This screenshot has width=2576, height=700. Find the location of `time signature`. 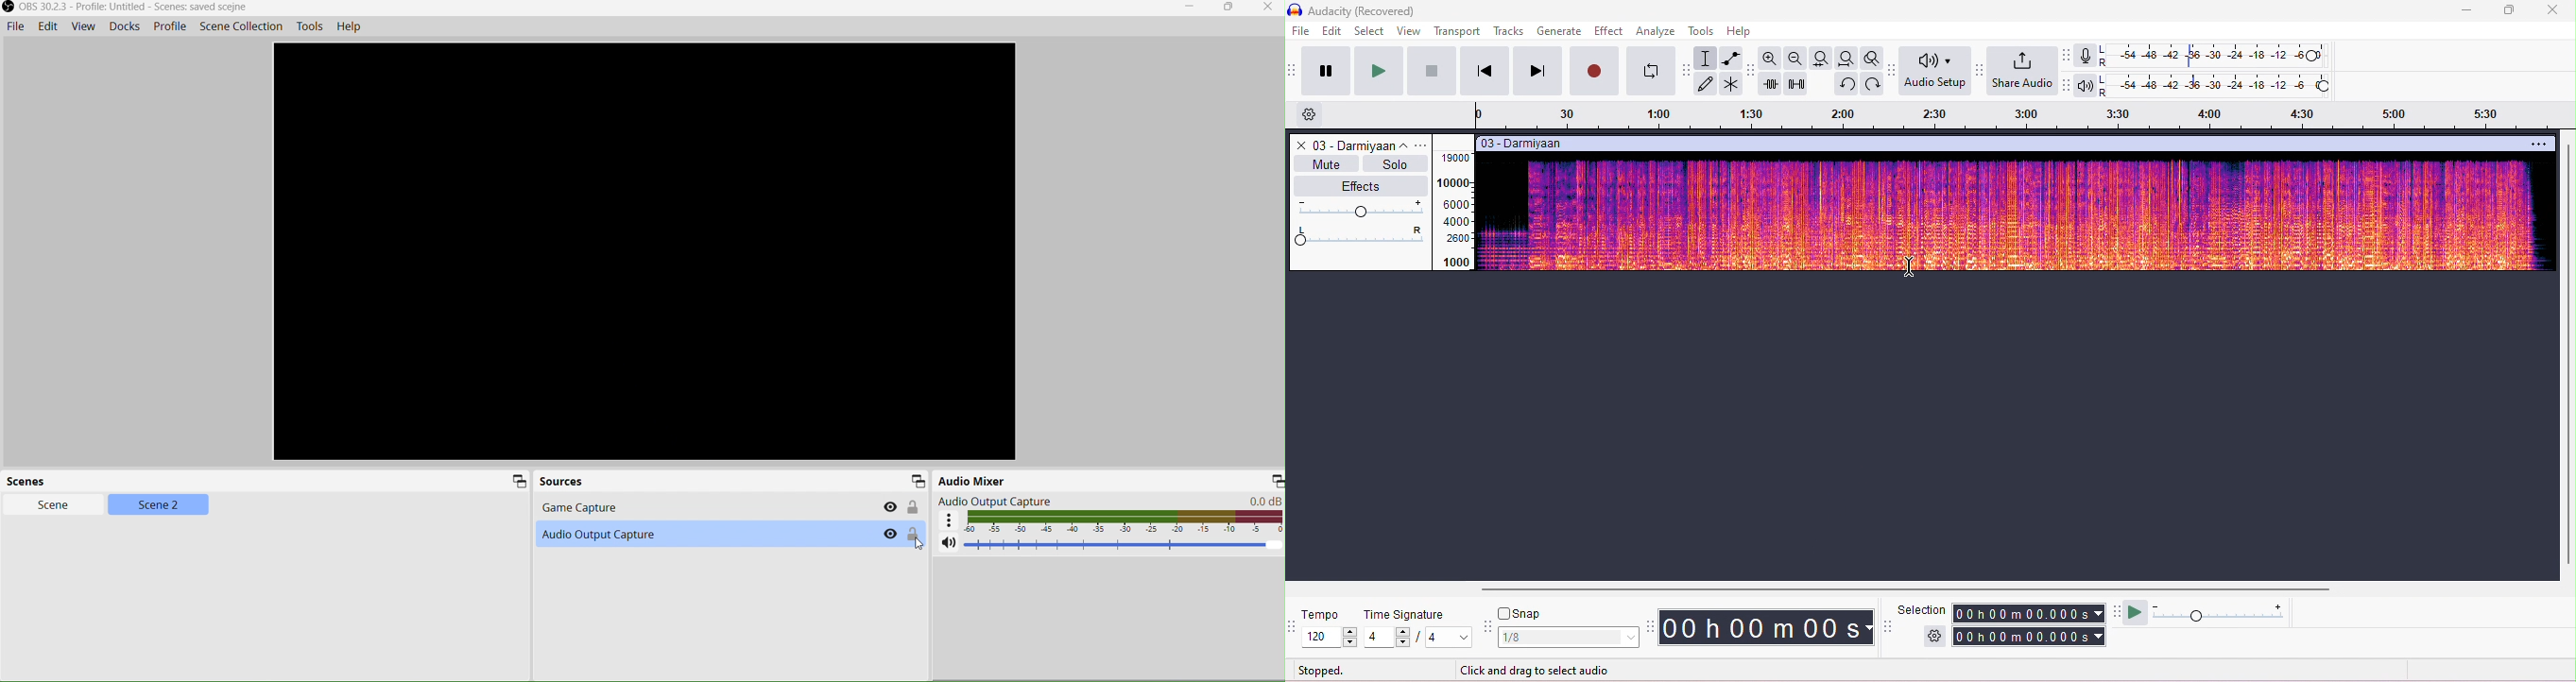

time signature is located at coordinates (1407, 615).